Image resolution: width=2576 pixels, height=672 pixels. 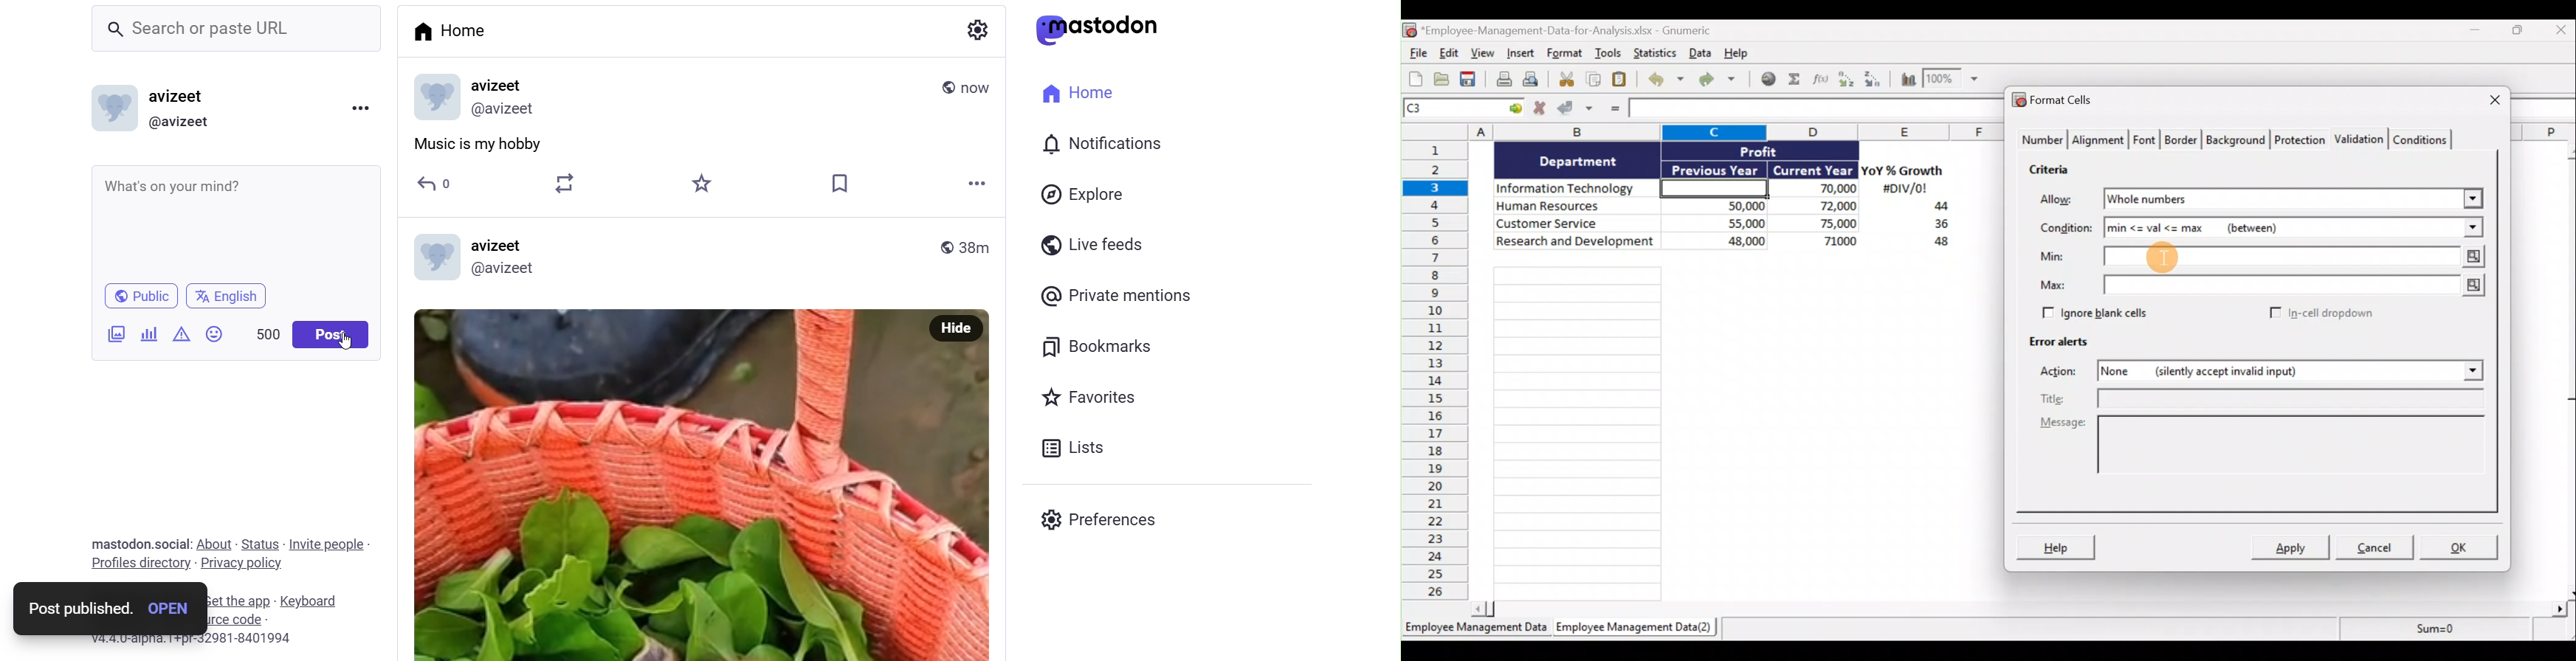 I want to click on Print preview, so click(x=1537, y=82).